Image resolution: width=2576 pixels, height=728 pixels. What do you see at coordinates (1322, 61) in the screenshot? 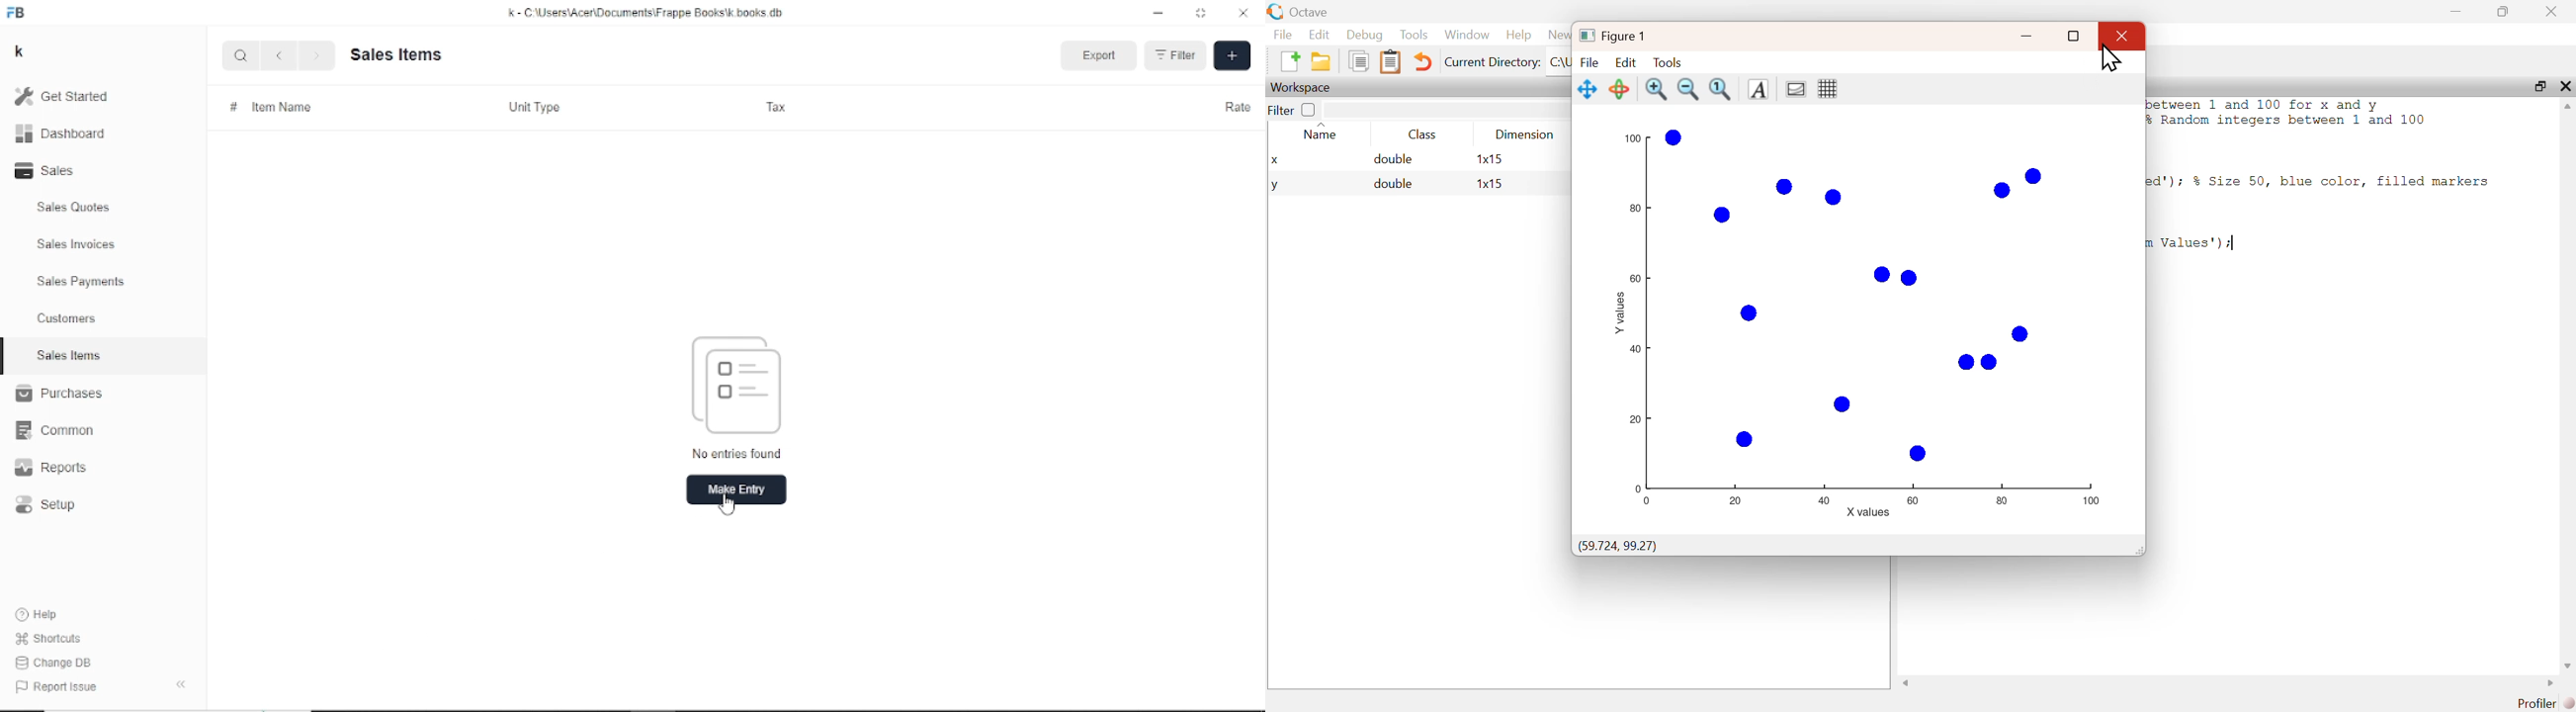
I see `New folder` at bounding box center [1322, 61].